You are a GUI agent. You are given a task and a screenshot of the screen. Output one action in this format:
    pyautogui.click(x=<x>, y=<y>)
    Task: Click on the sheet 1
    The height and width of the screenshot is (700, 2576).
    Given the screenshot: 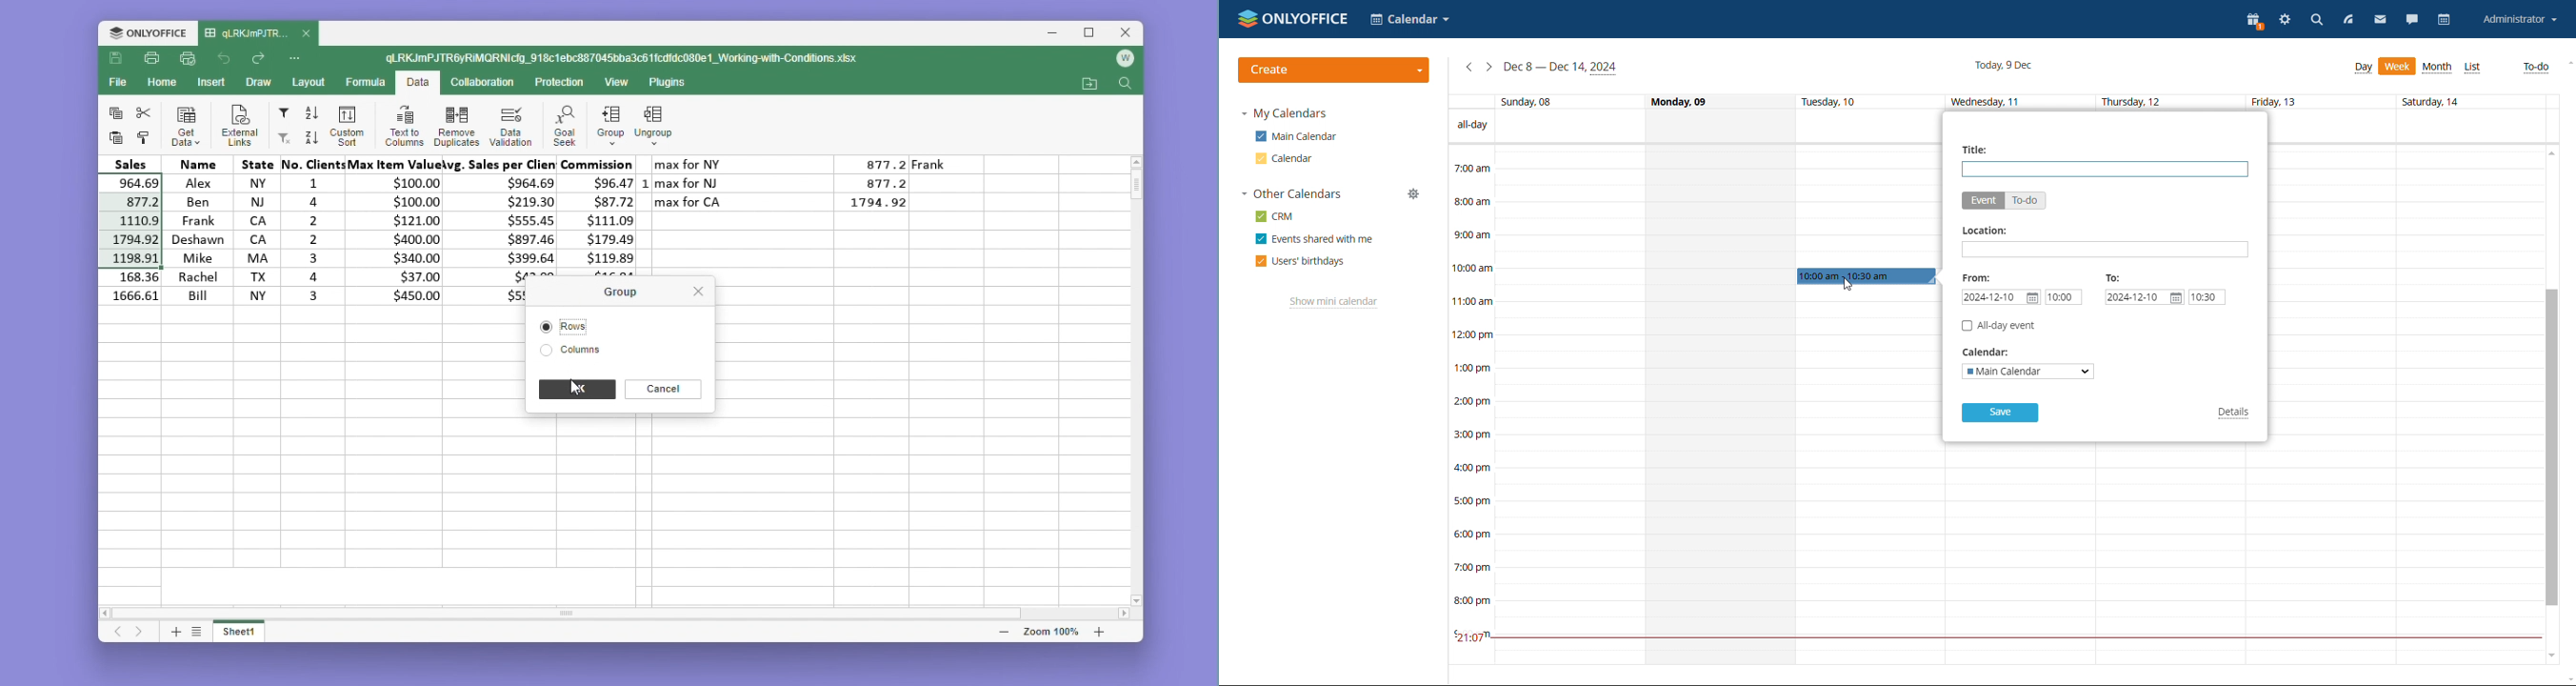 What is the action you would take?
    pyautogui.click(x=240, y=630)
    